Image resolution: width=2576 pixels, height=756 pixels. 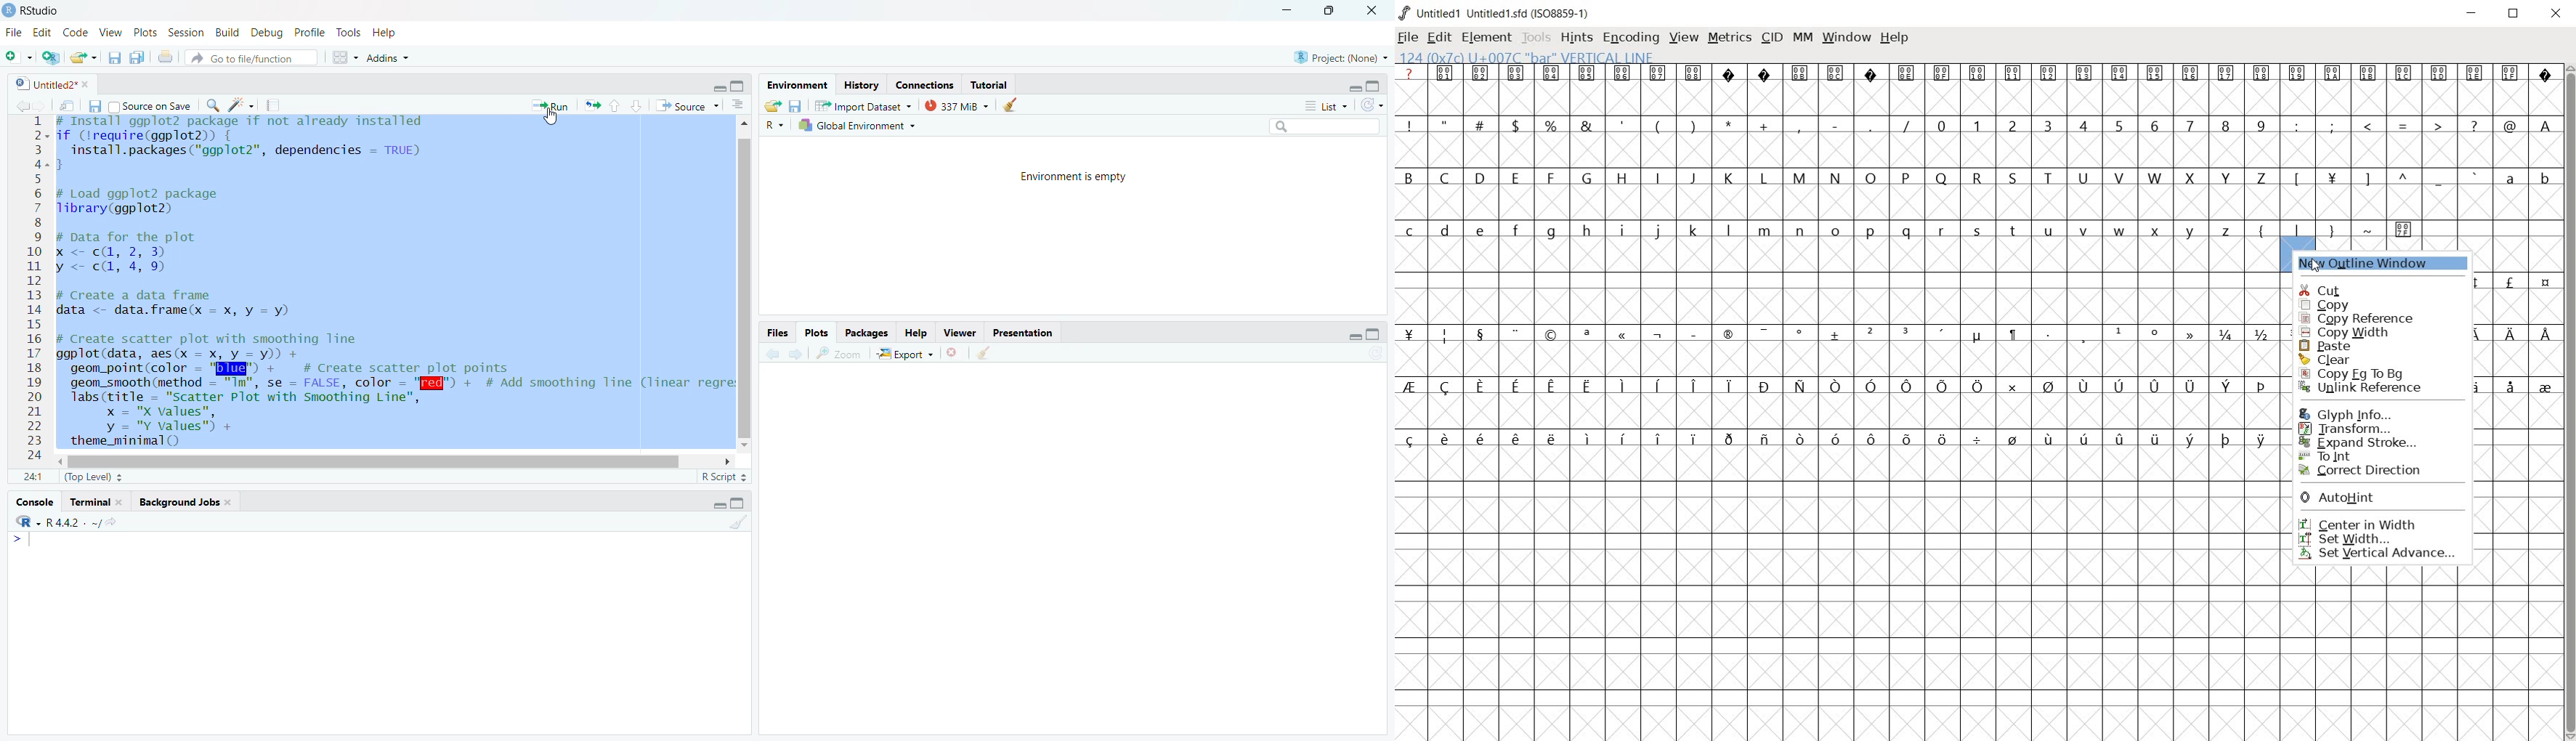 I want to click on file, so click(x=1407, y=38).